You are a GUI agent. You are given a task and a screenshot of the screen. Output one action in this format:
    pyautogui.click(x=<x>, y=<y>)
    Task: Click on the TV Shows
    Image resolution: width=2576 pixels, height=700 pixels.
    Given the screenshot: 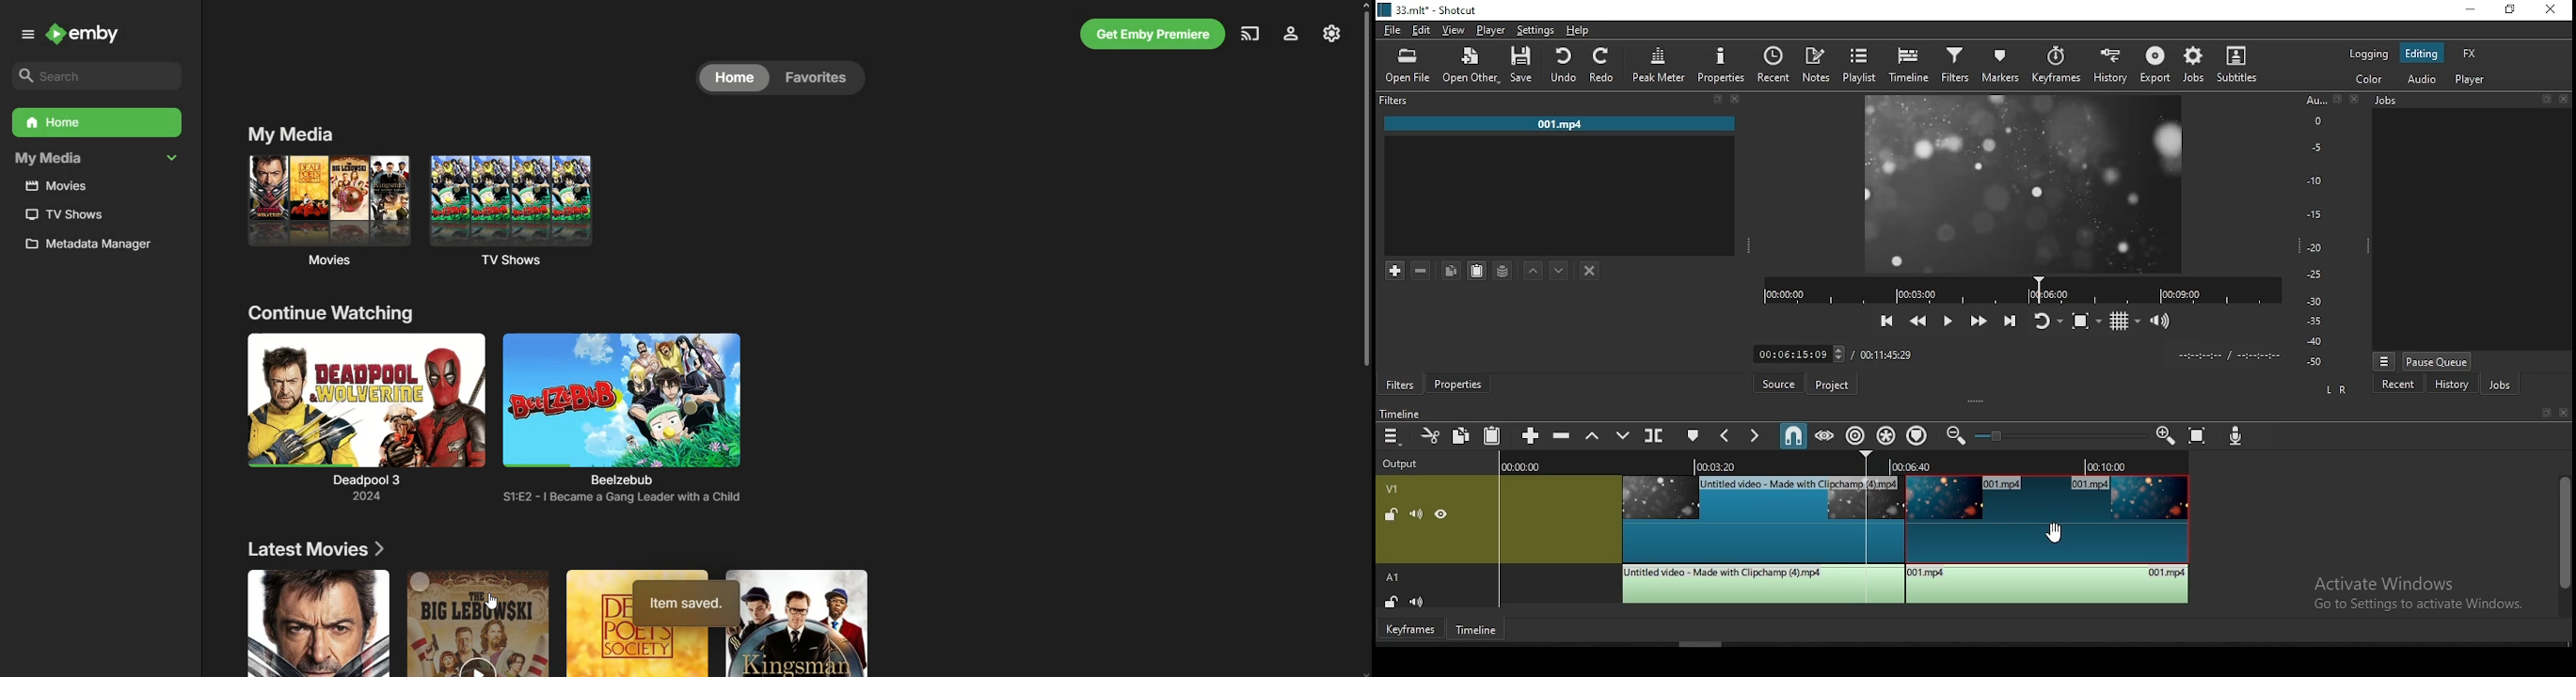 What is the action you would take?
    pyautogui.click(x=62, y=214)
    